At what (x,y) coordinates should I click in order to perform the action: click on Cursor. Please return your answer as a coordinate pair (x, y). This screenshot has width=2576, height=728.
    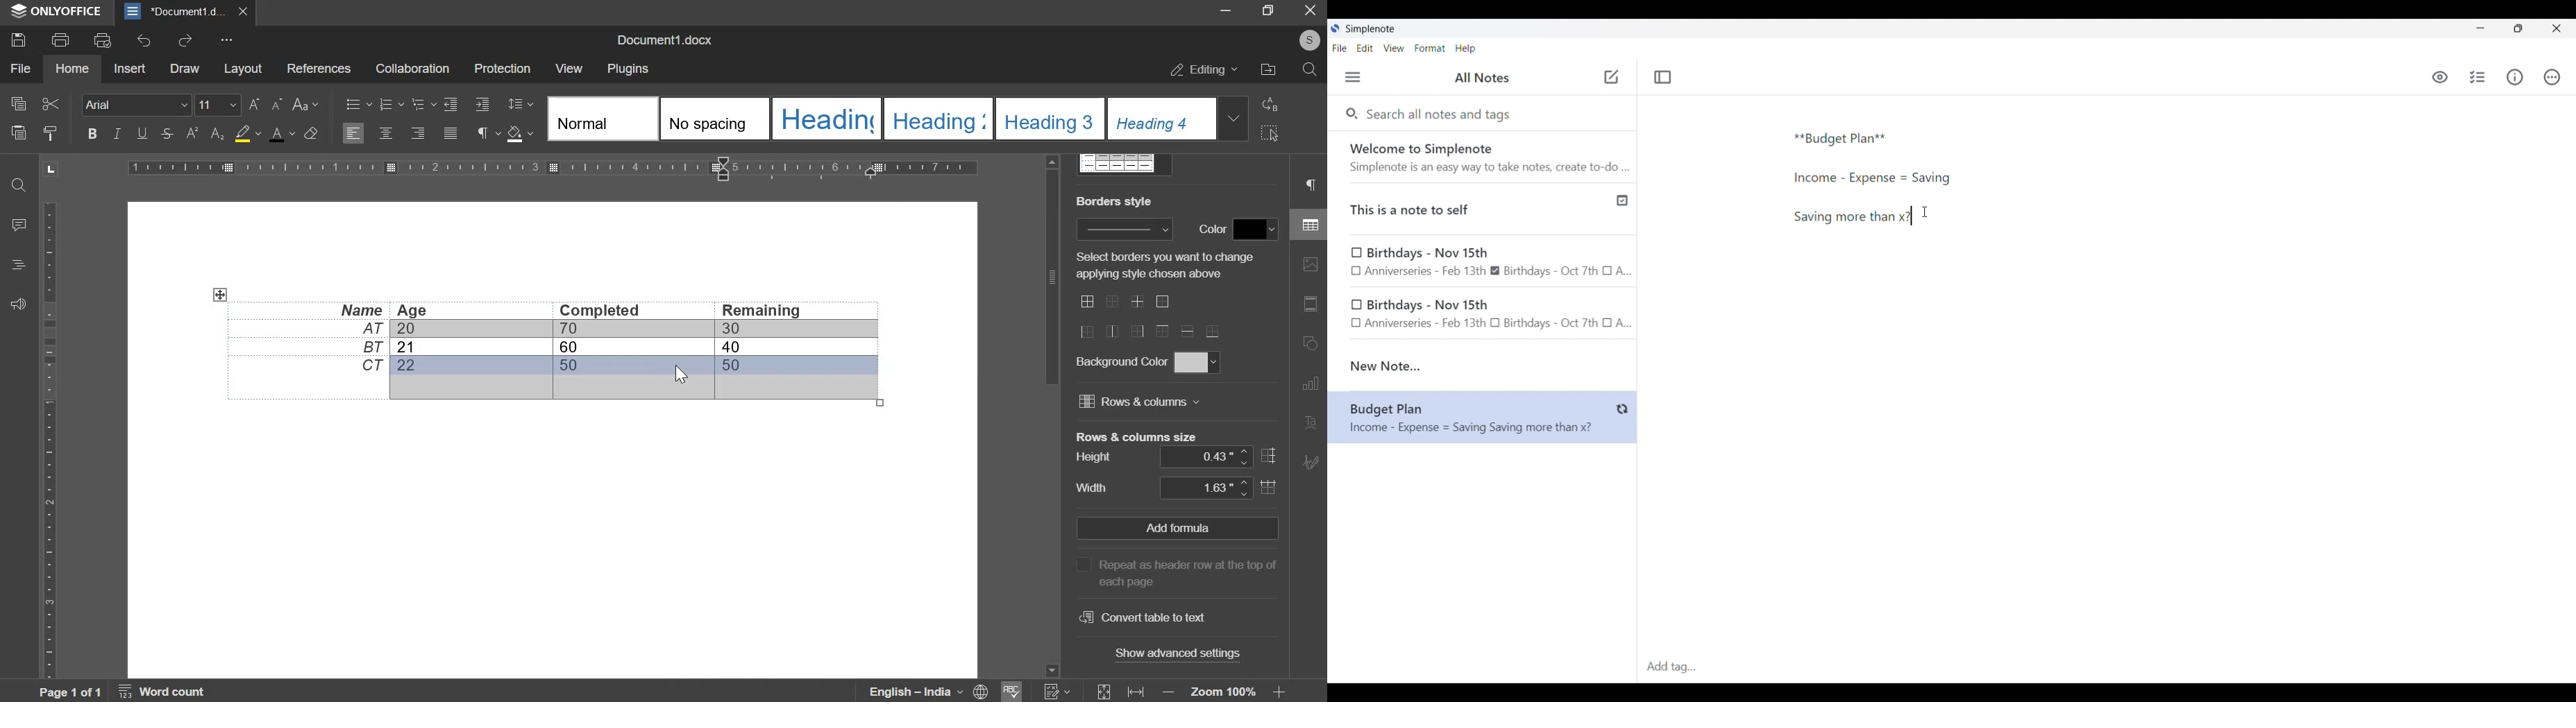
    Looking at the image, I should click on (1925, 212).